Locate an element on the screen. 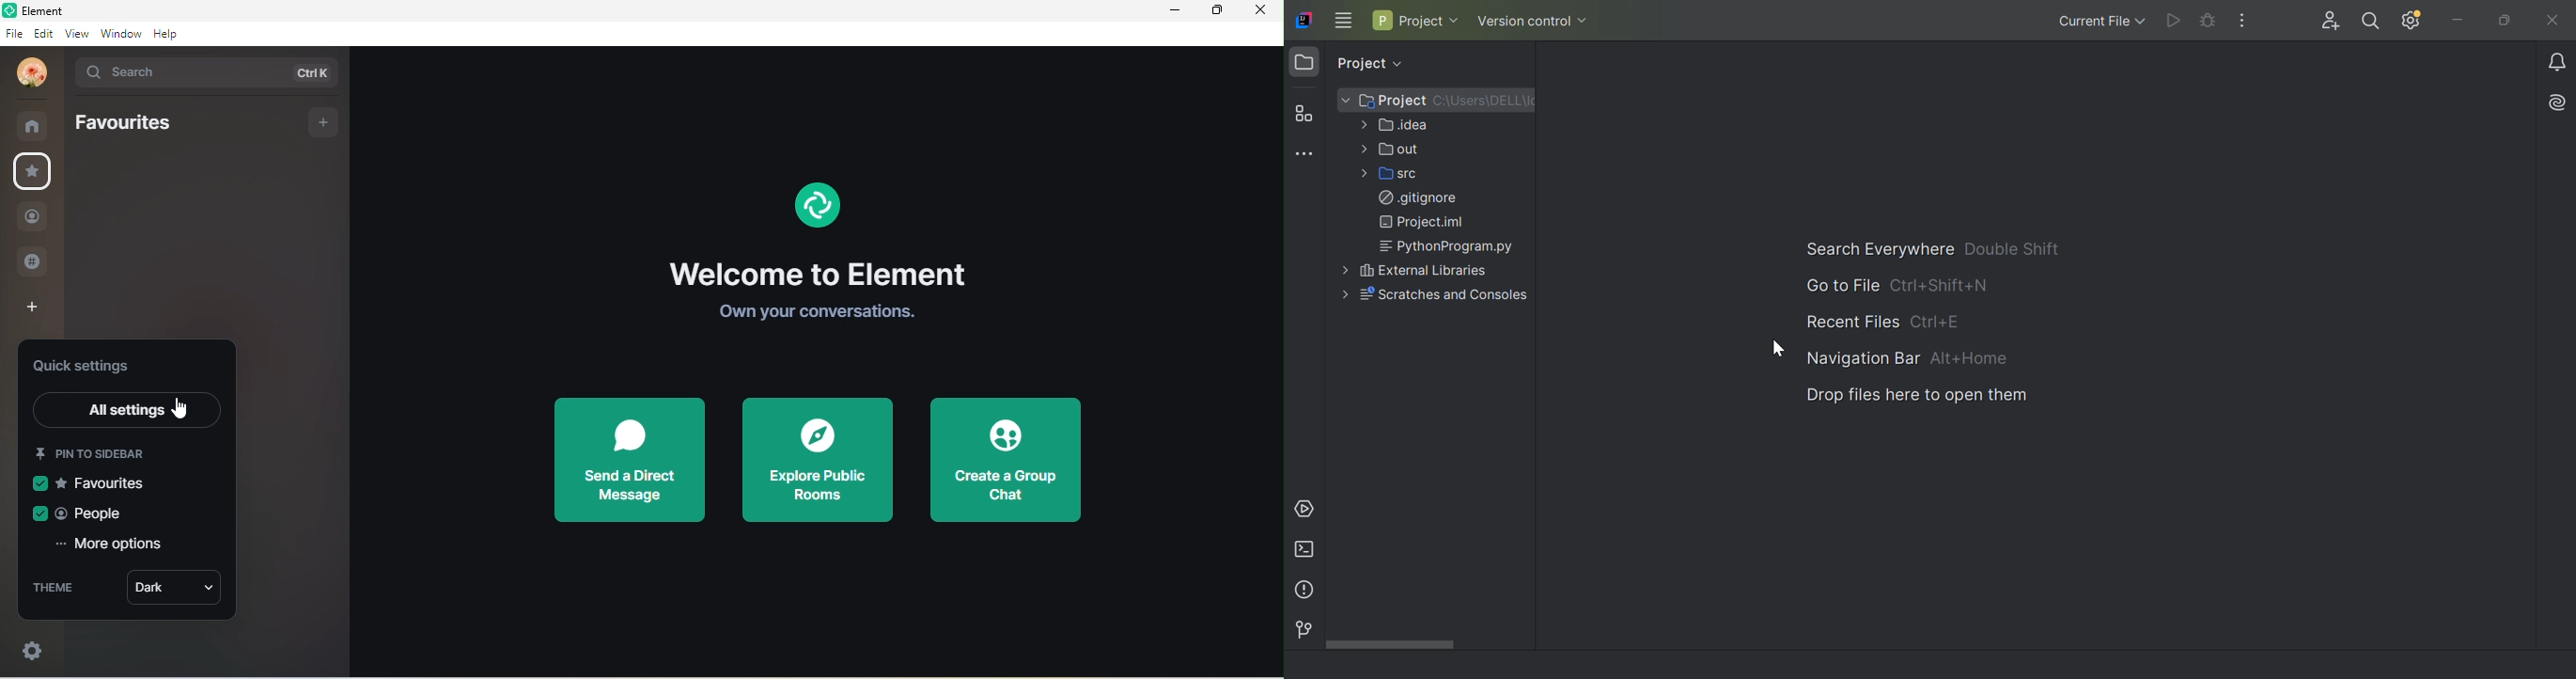 This screenshot has width=2576, height=700. add is located at coordinates (324, 122).